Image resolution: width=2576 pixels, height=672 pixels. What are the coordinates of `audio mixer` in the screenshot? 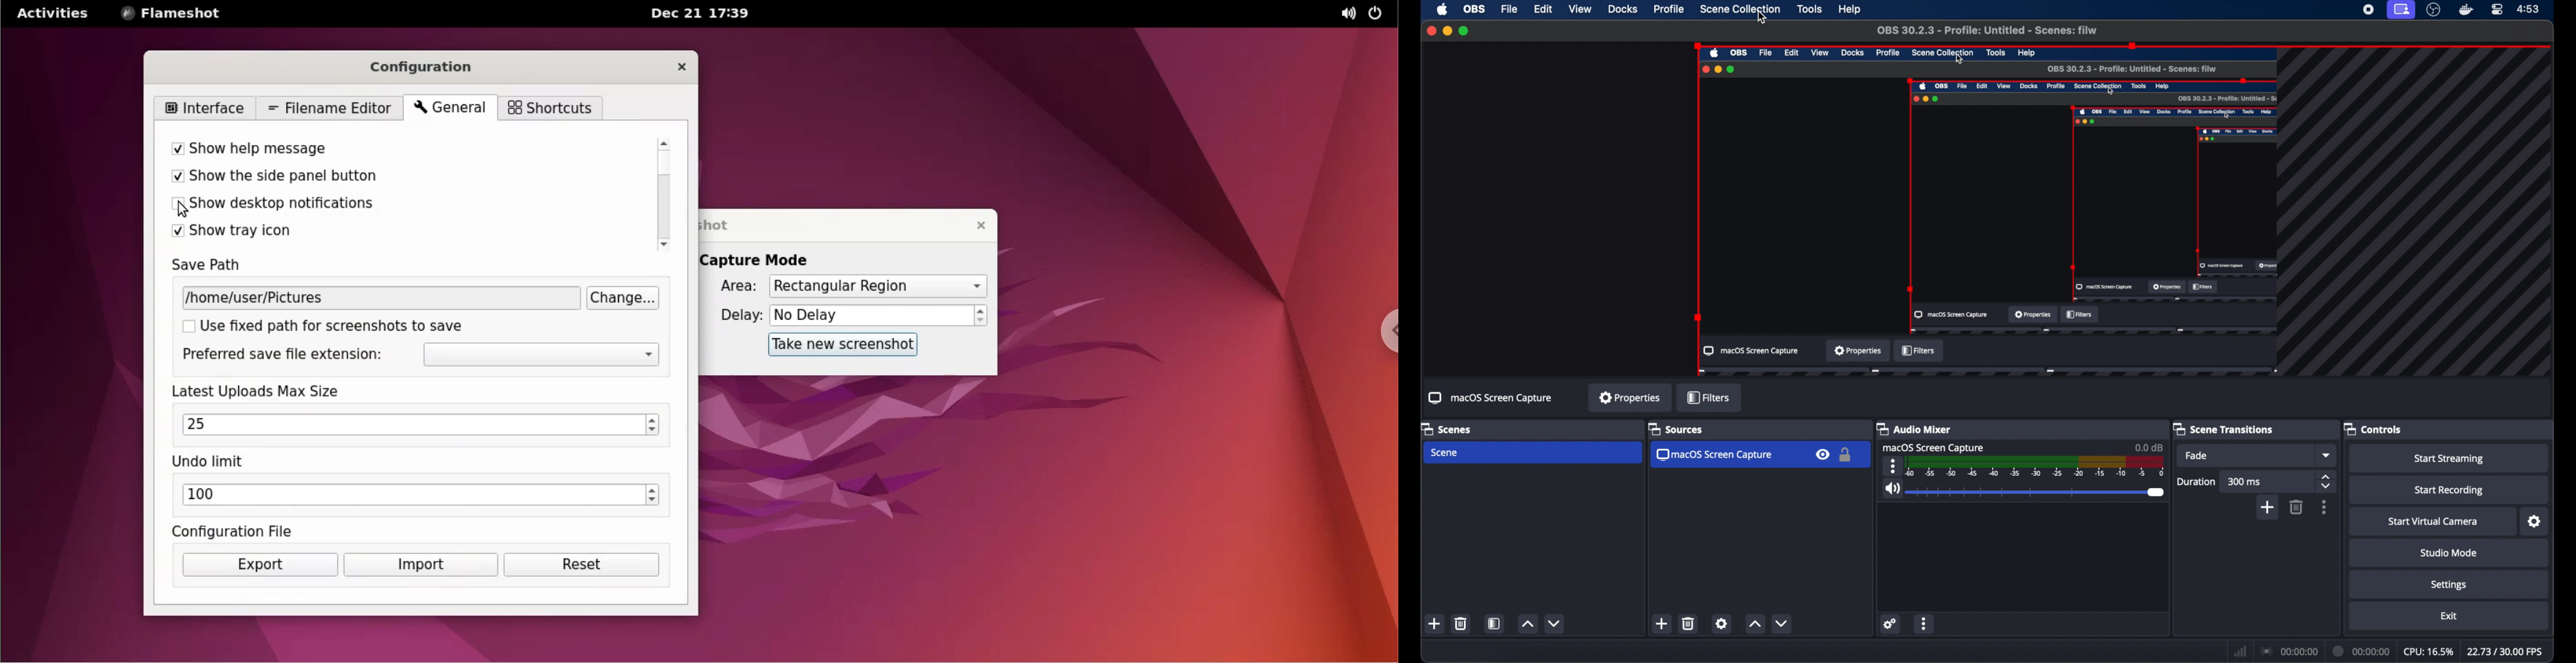 It's located at (1917, 428).